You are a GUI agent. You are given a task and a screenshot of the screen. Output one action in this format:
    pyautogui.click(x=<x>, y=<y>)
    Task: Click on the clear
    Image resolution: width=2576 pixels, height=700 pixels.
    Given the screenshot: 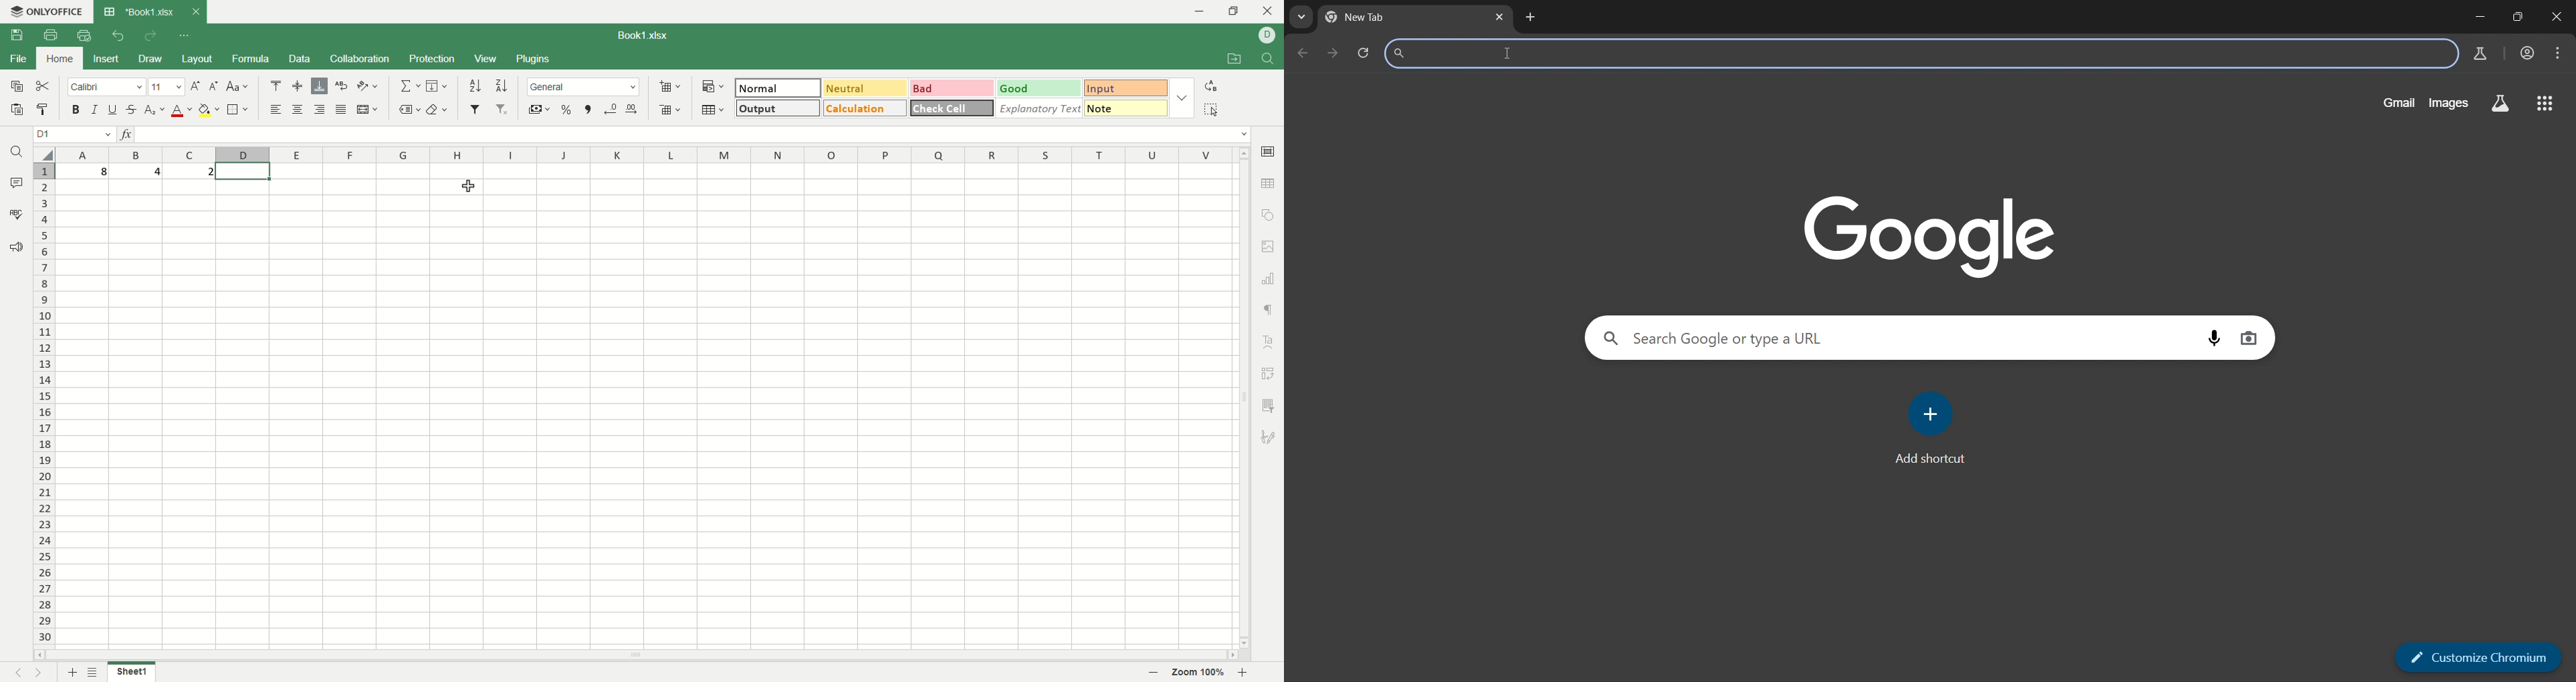 What is the action you would take?
    pyautogui.click(x=437, y=109)
    